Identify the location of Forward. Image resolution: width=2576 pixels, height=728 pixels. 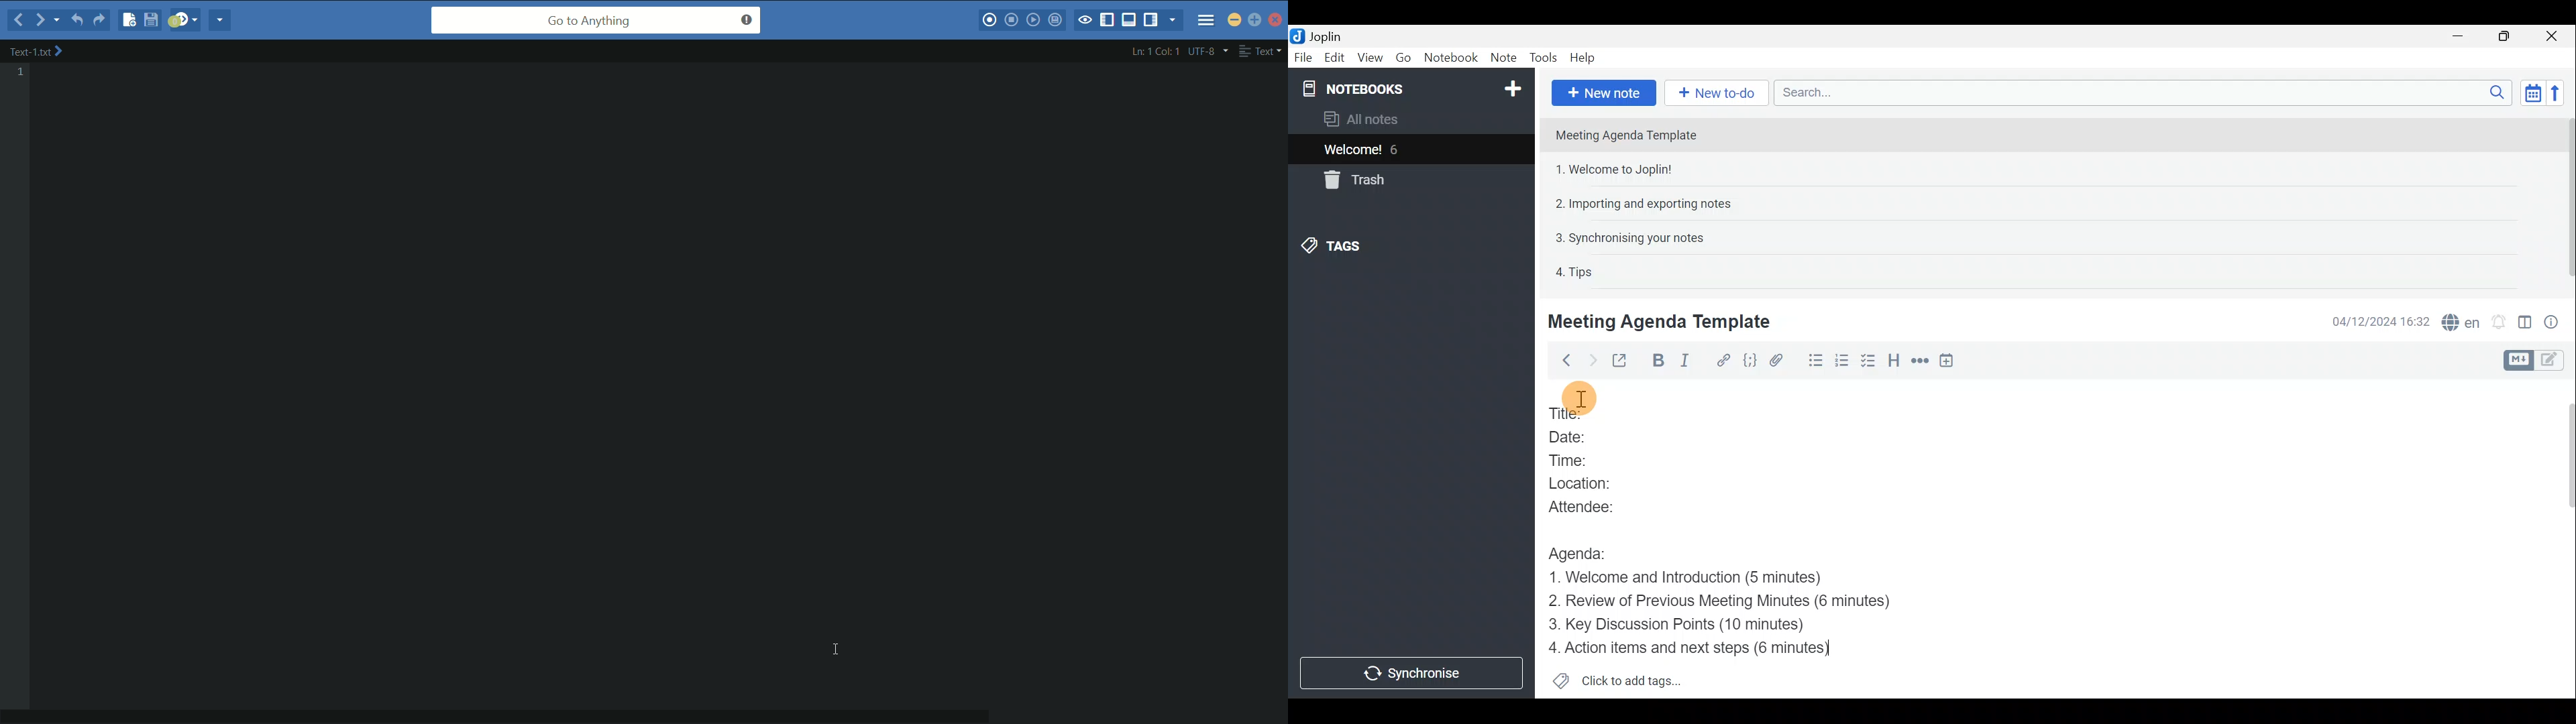
(1591, 360).